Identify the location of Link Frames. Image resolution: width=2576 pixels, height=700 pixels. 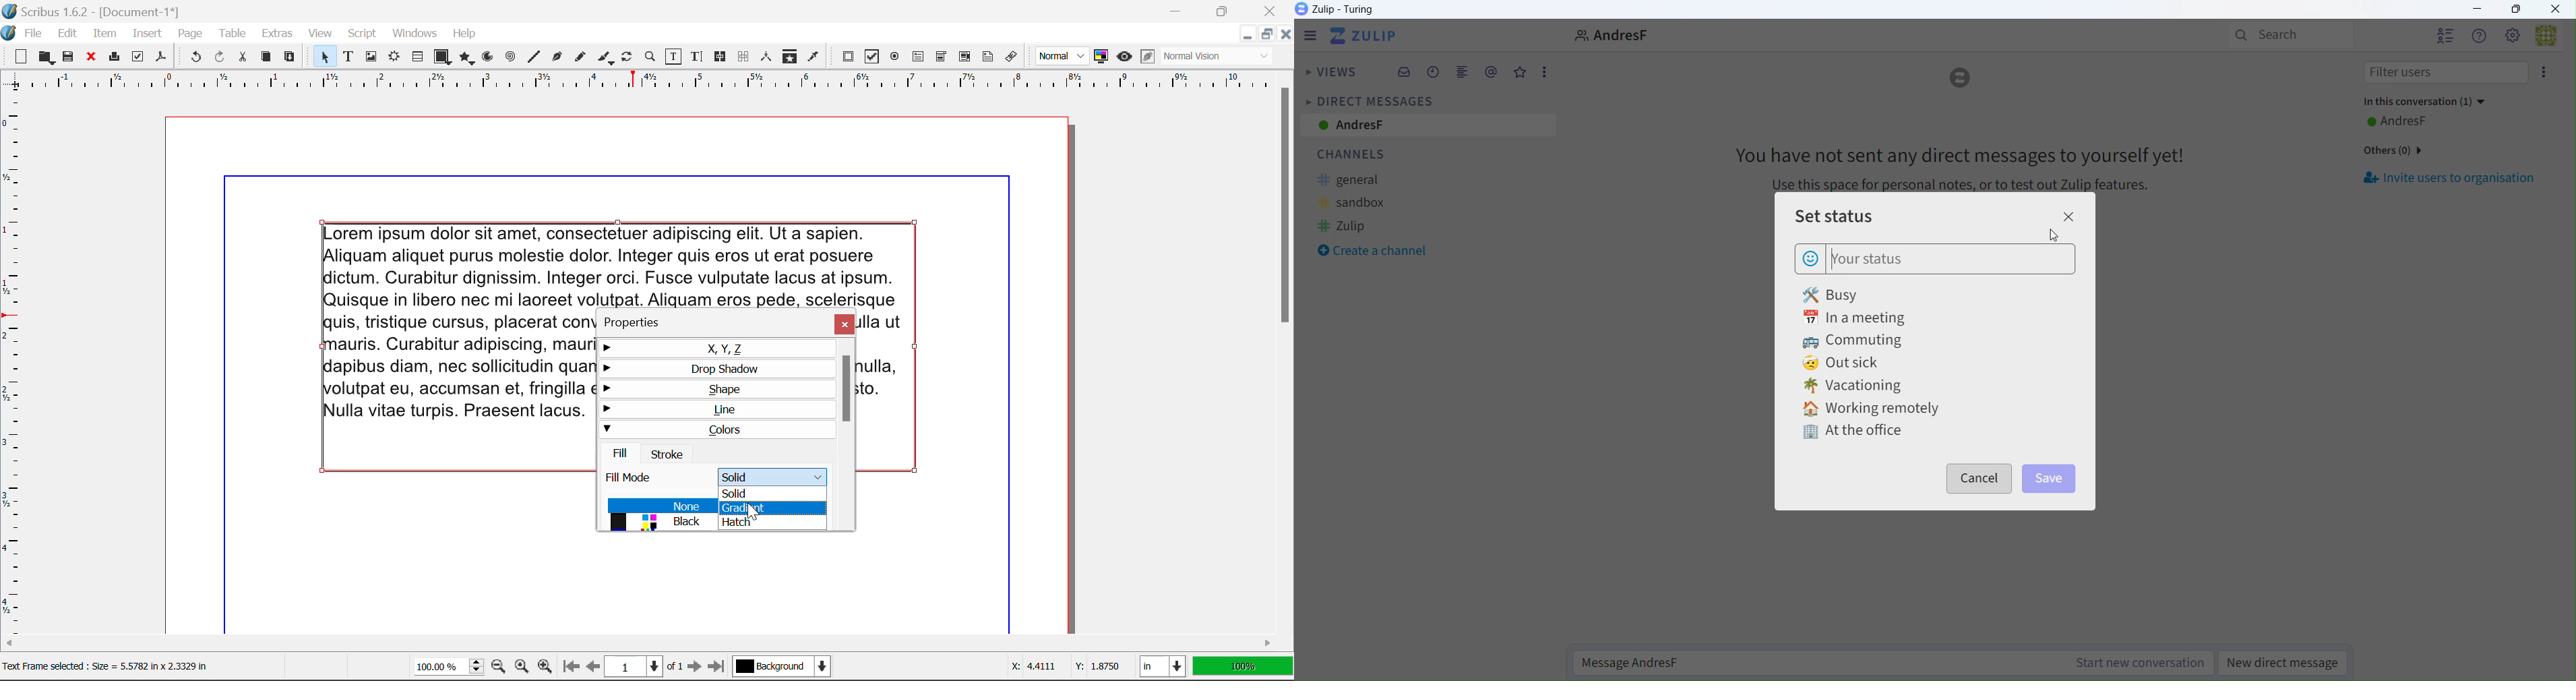
(723, 57).